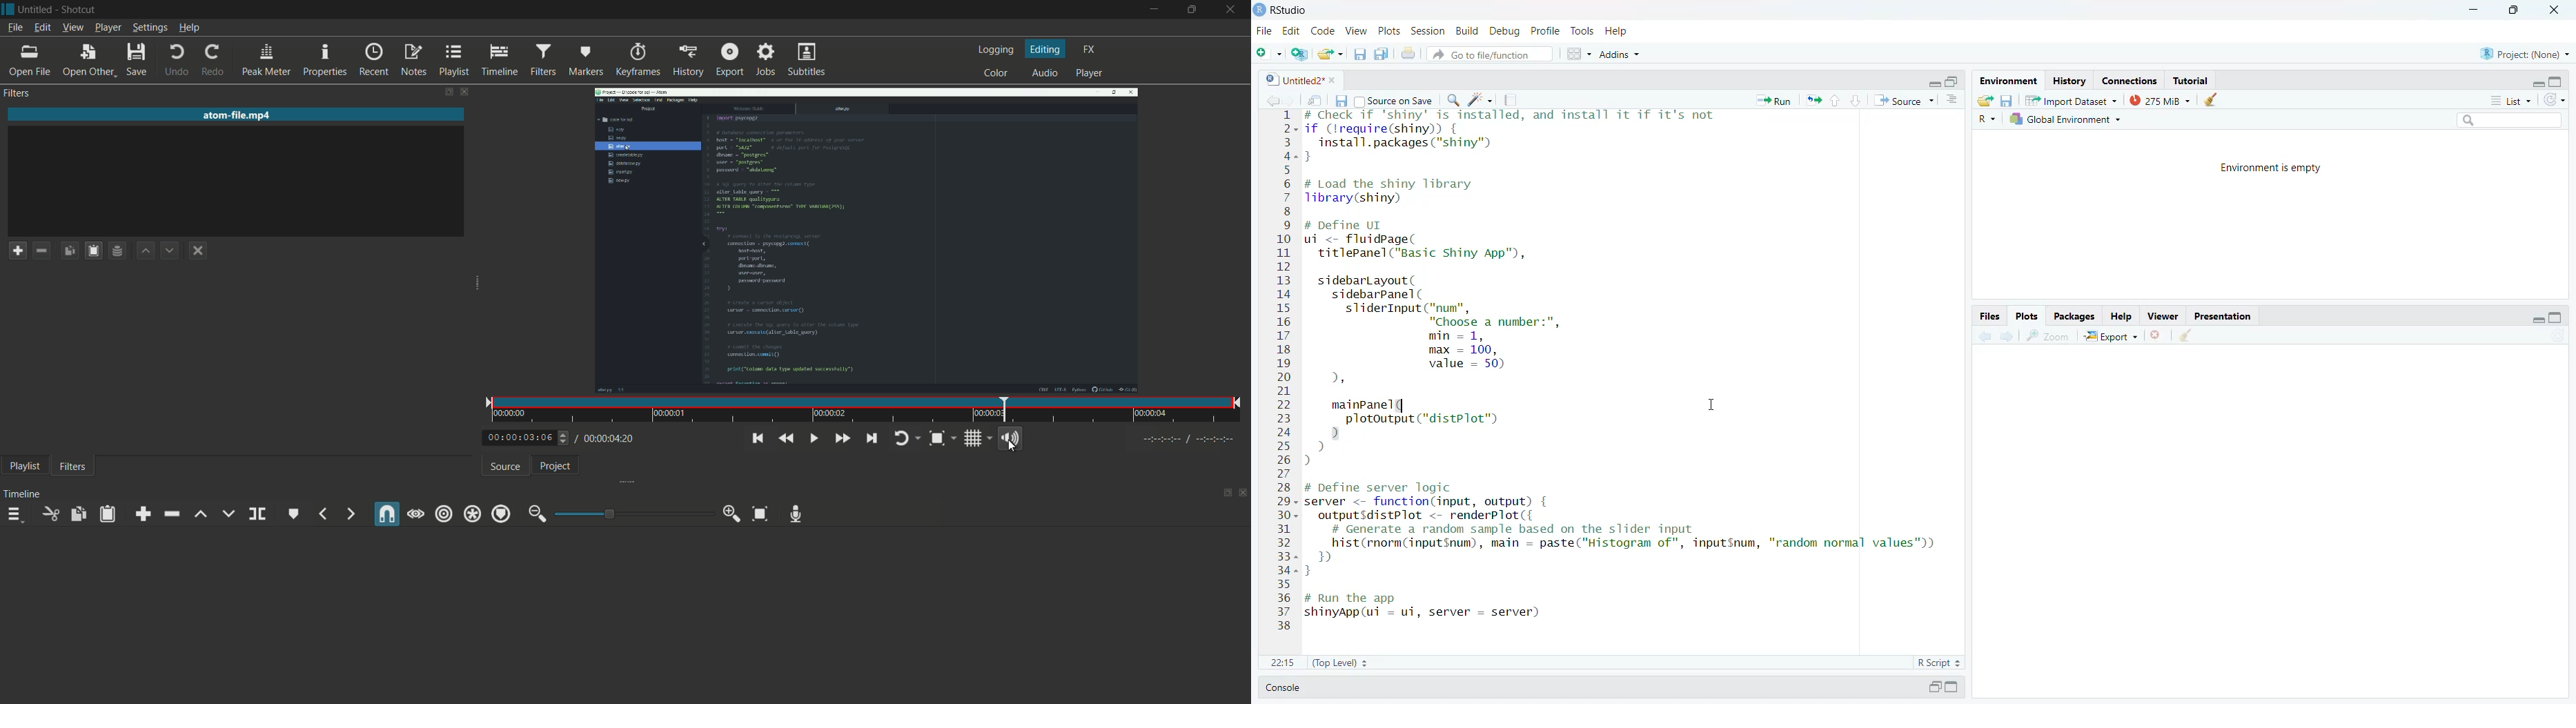  Describe the element at coordinates (1270, 101) in the screenshot. I see `back` at that location.